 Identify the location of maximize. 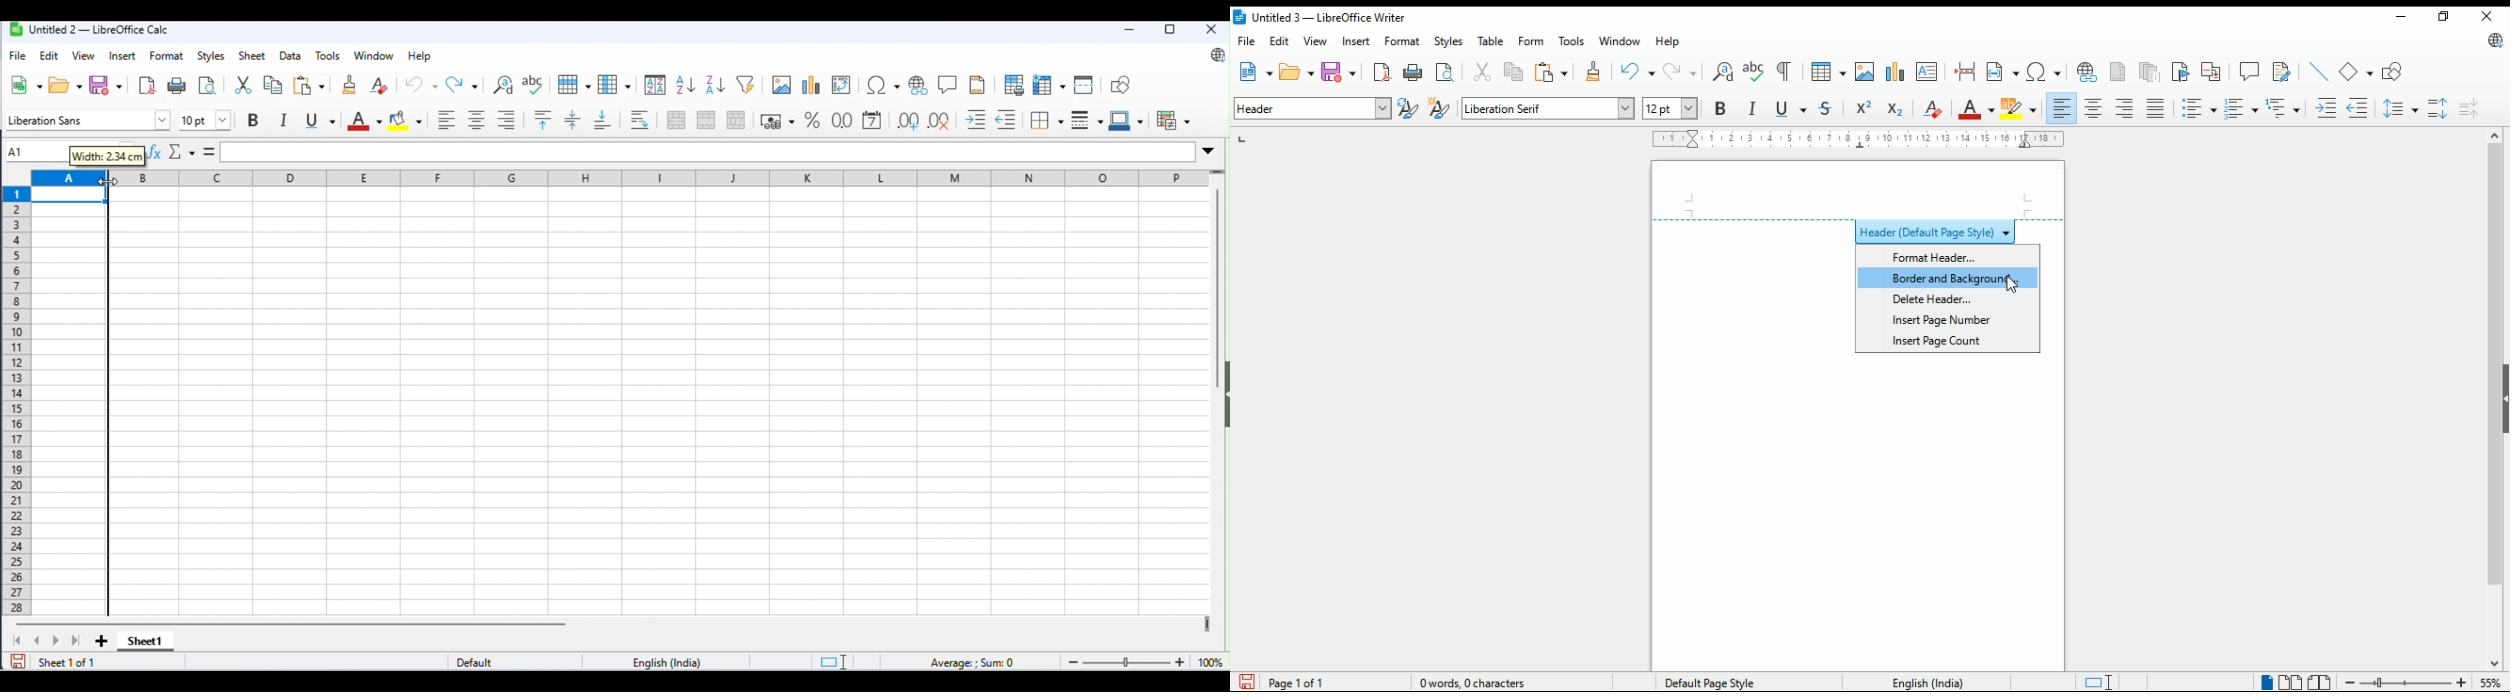
(1168, 30).